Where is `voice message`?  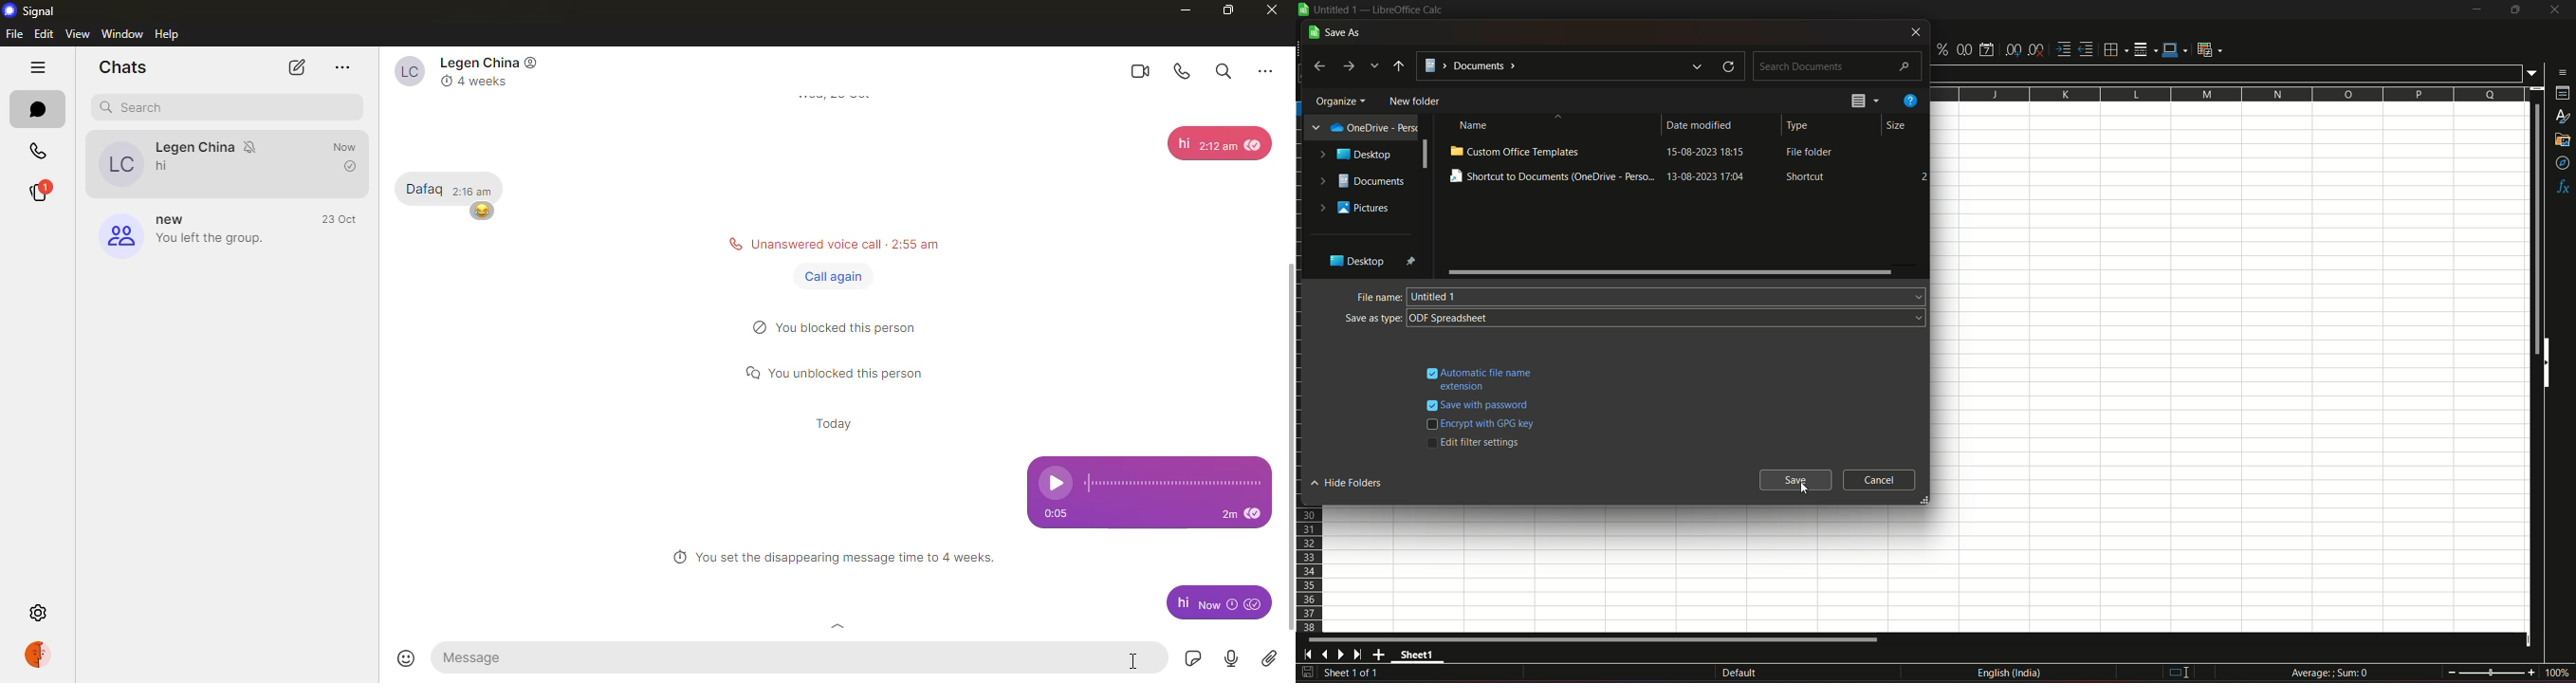
voice message is located at coordinates (1151, 475).